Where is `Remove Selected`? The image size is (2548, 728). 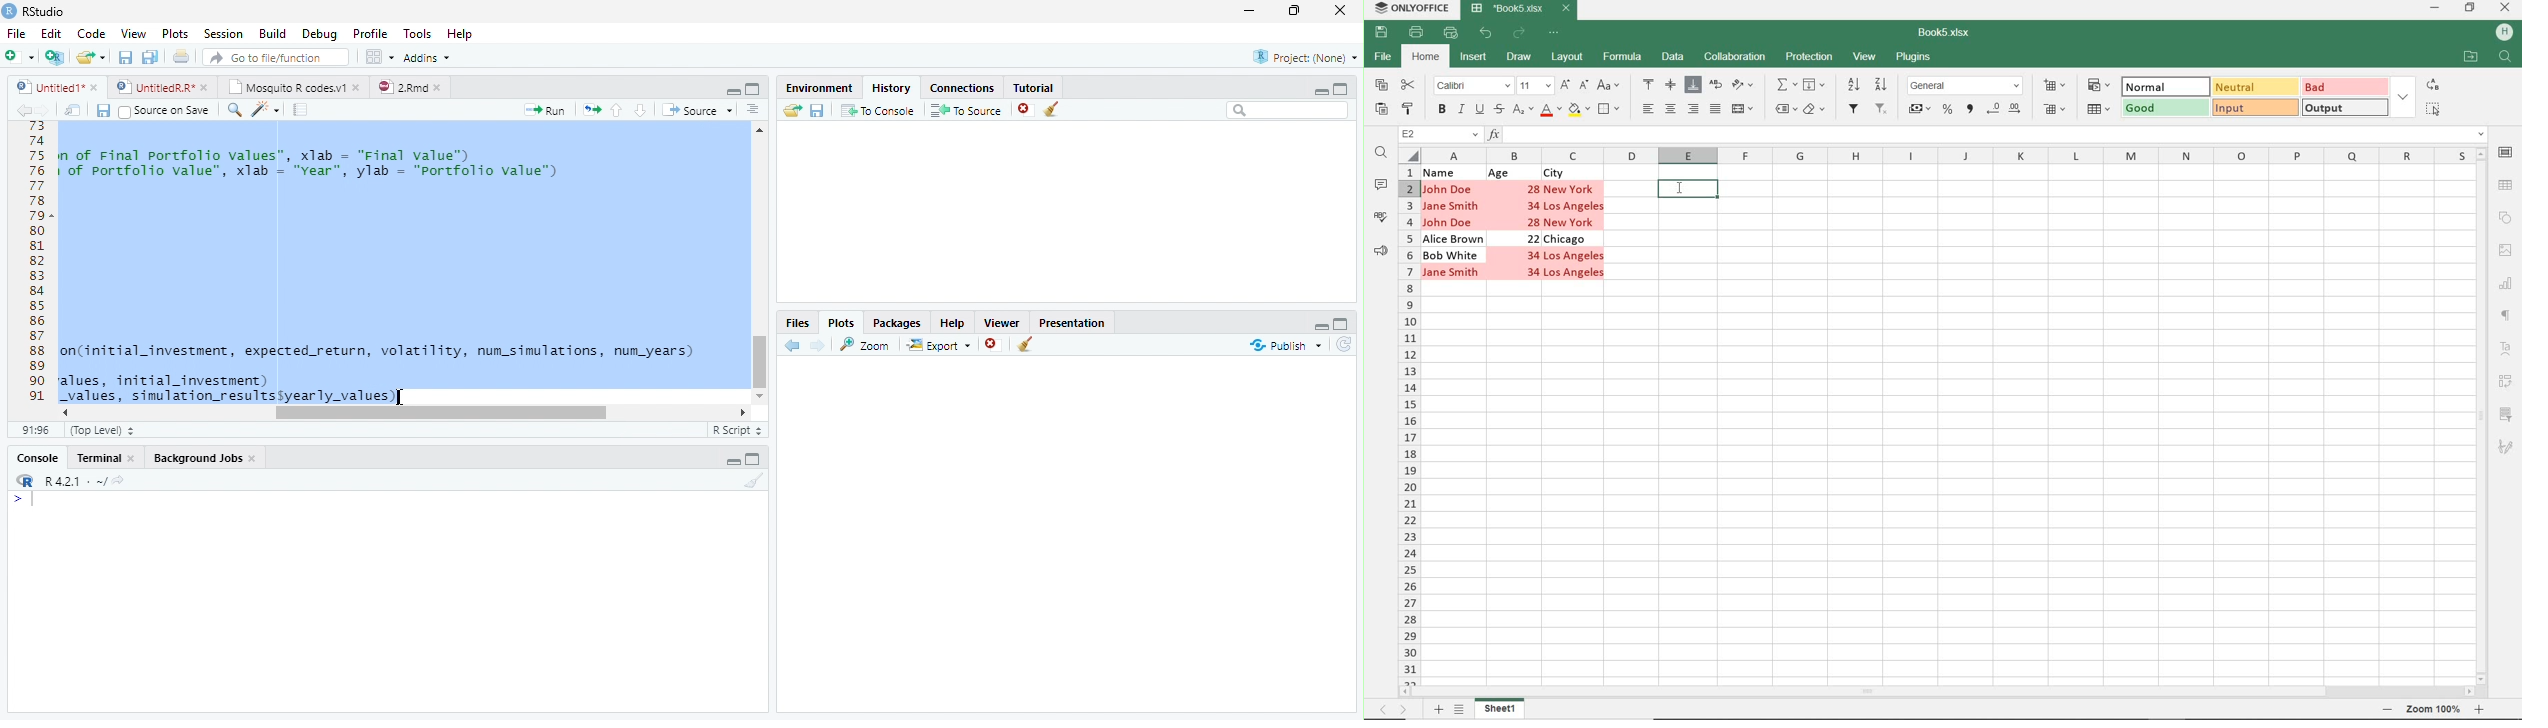 Remove Selected is located at coordinates (1027, 109).